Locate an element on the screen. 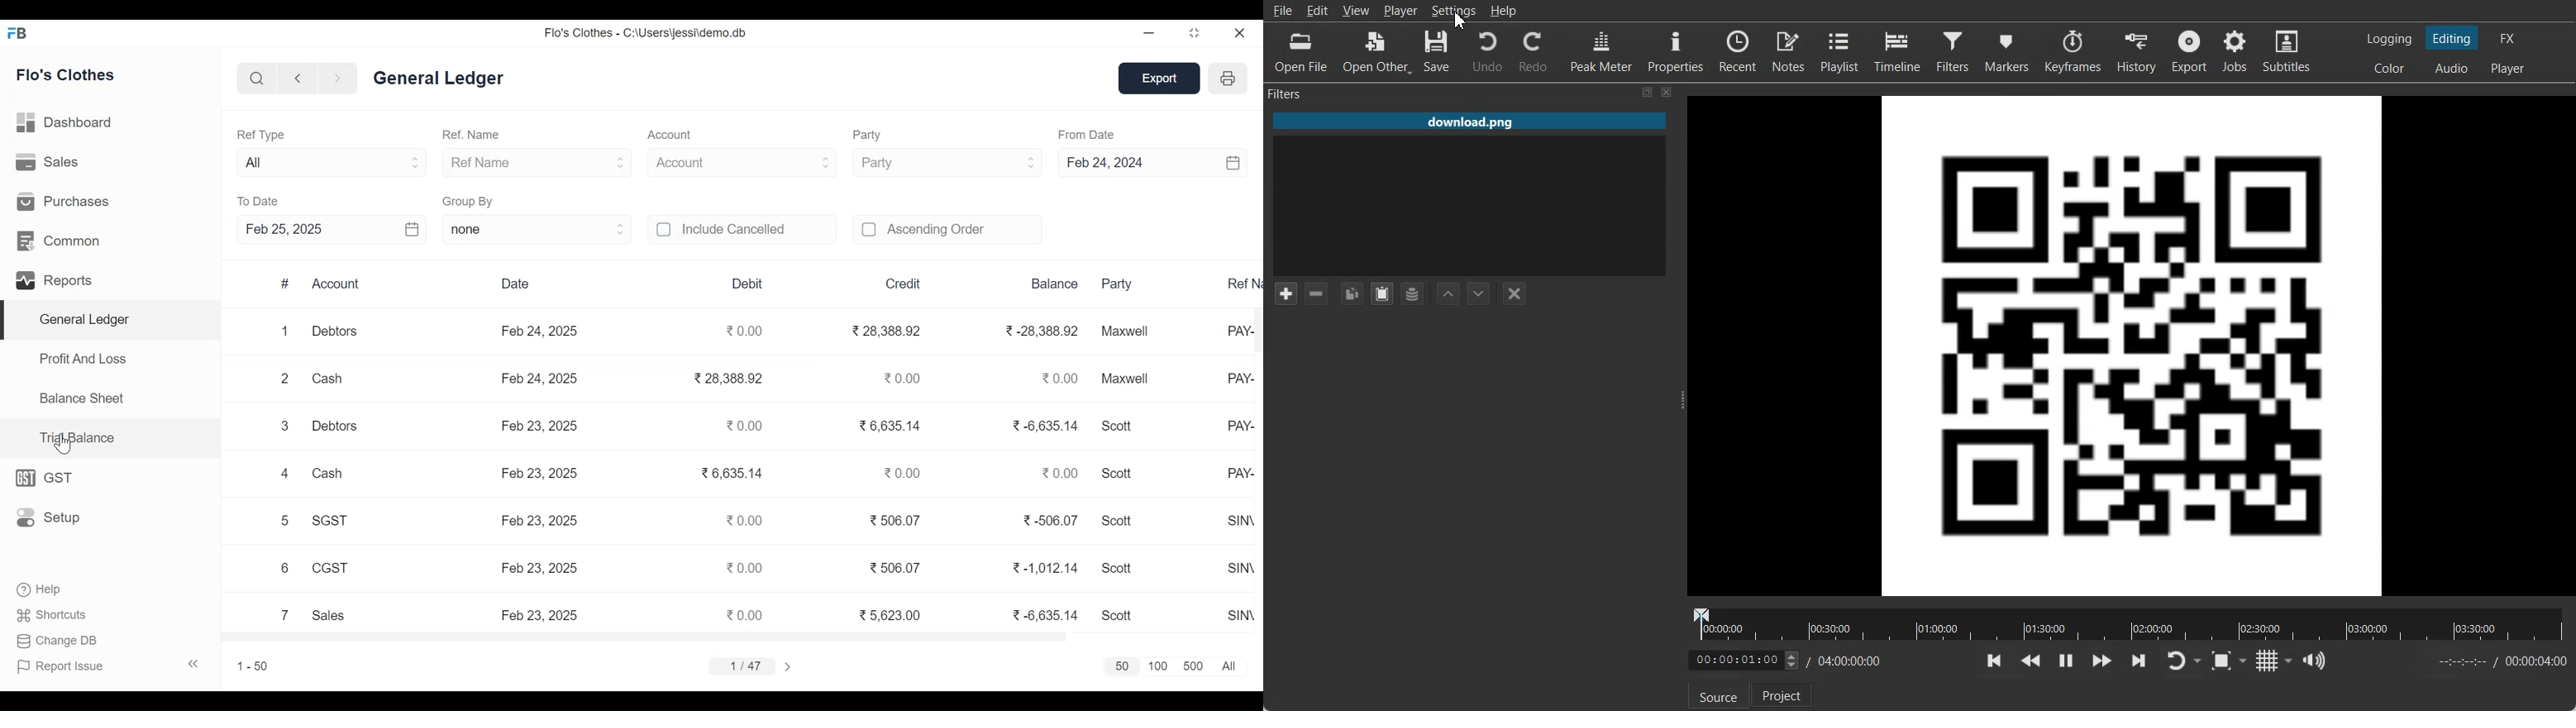 The image size is (2576, 728). To Date is located at coordinates (259, 201).